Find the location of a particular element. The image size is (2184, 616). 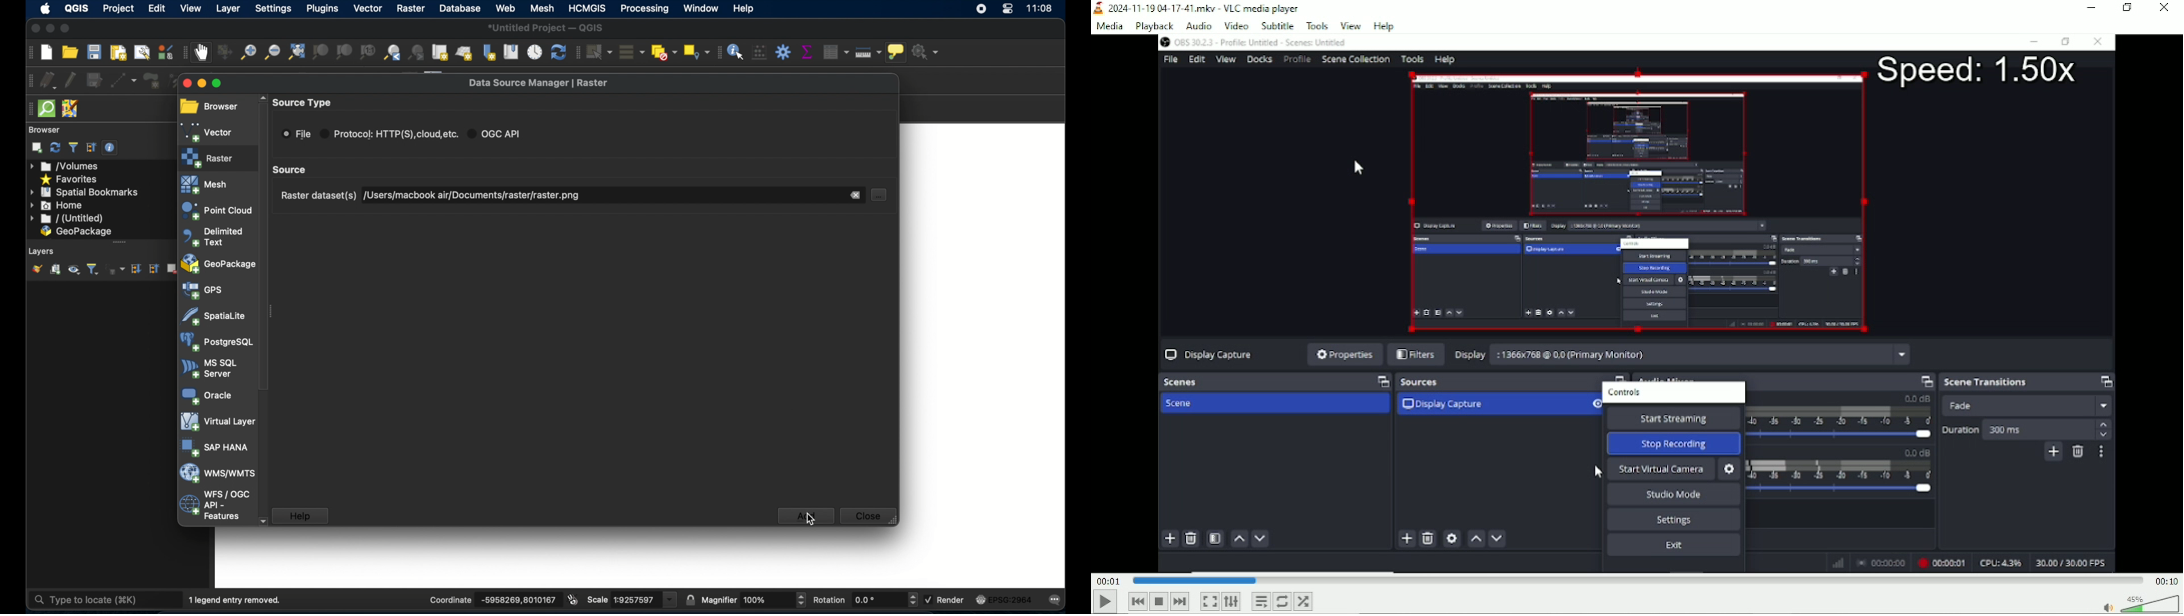

type to locate is located at coordinates (88, 599).